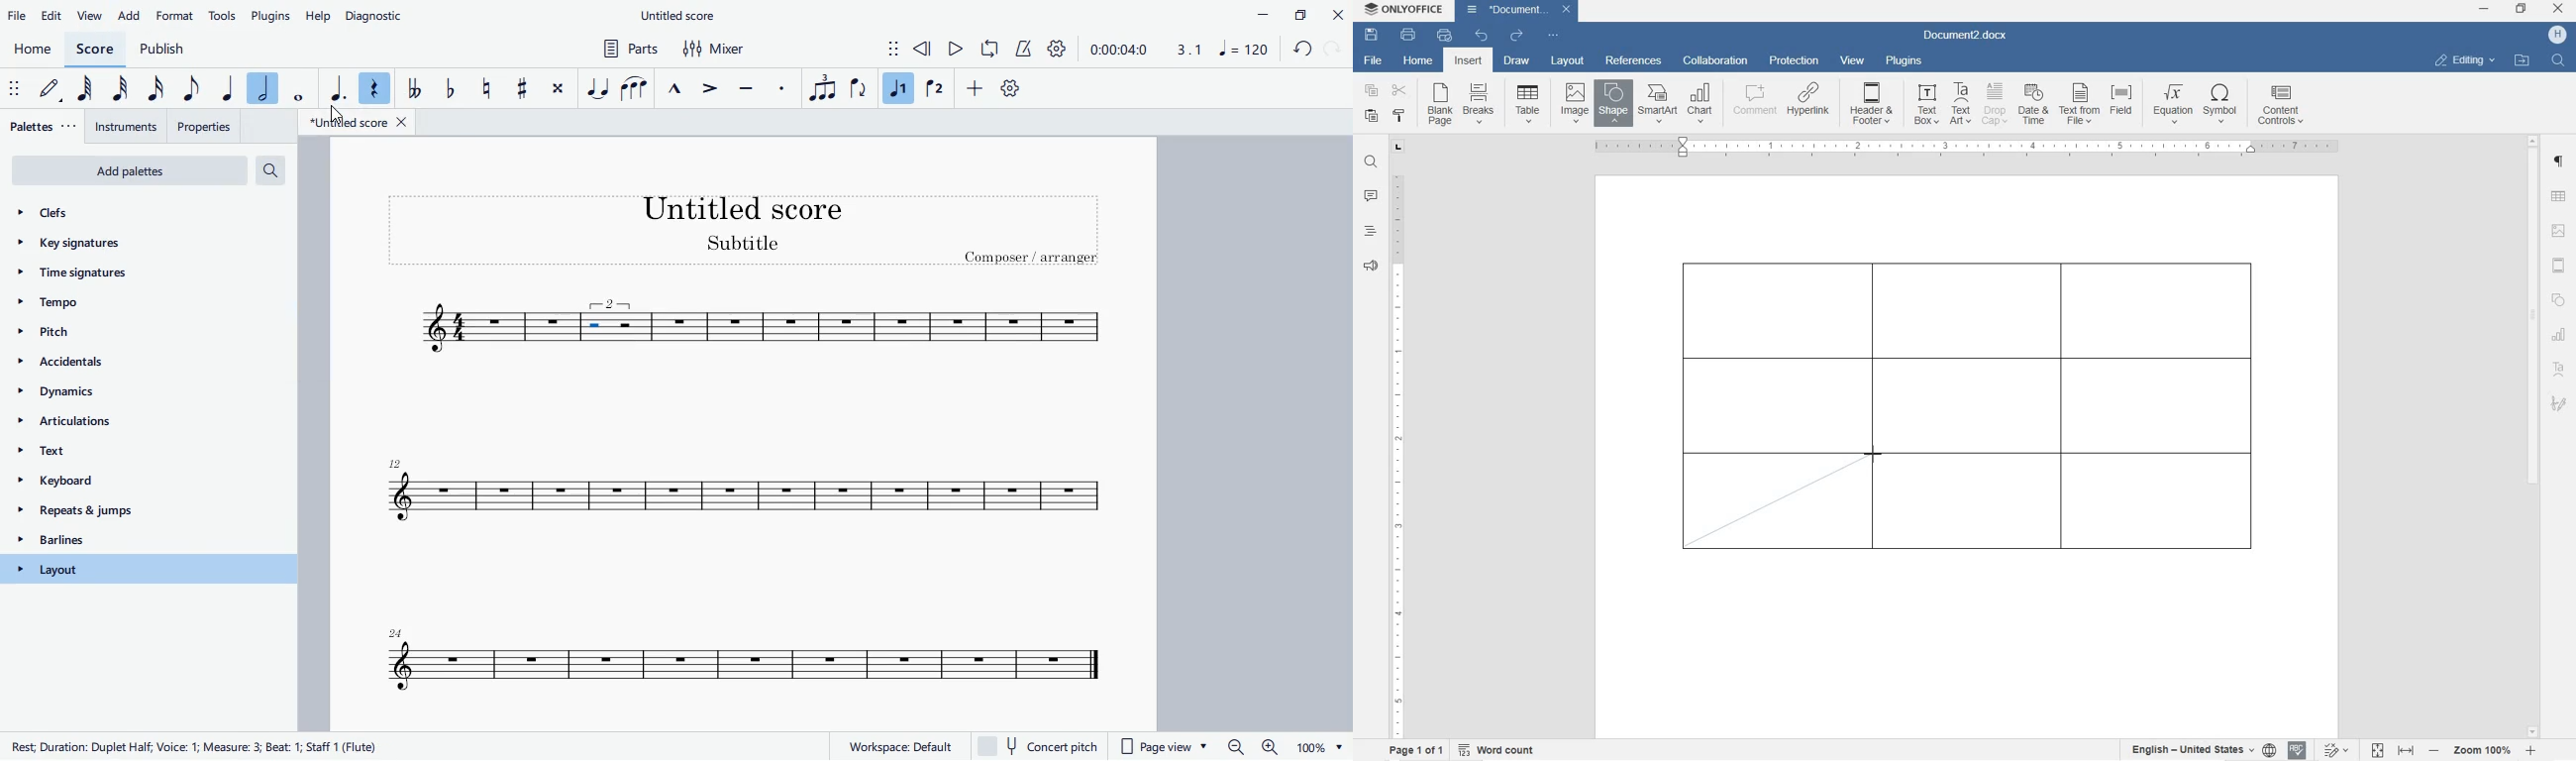 This screenshot has height=784, width=2576. What do you see at coordinates (1925, 106) in the screenshot?
I see `TEXT BOX` at bounding box center [1925, 106].